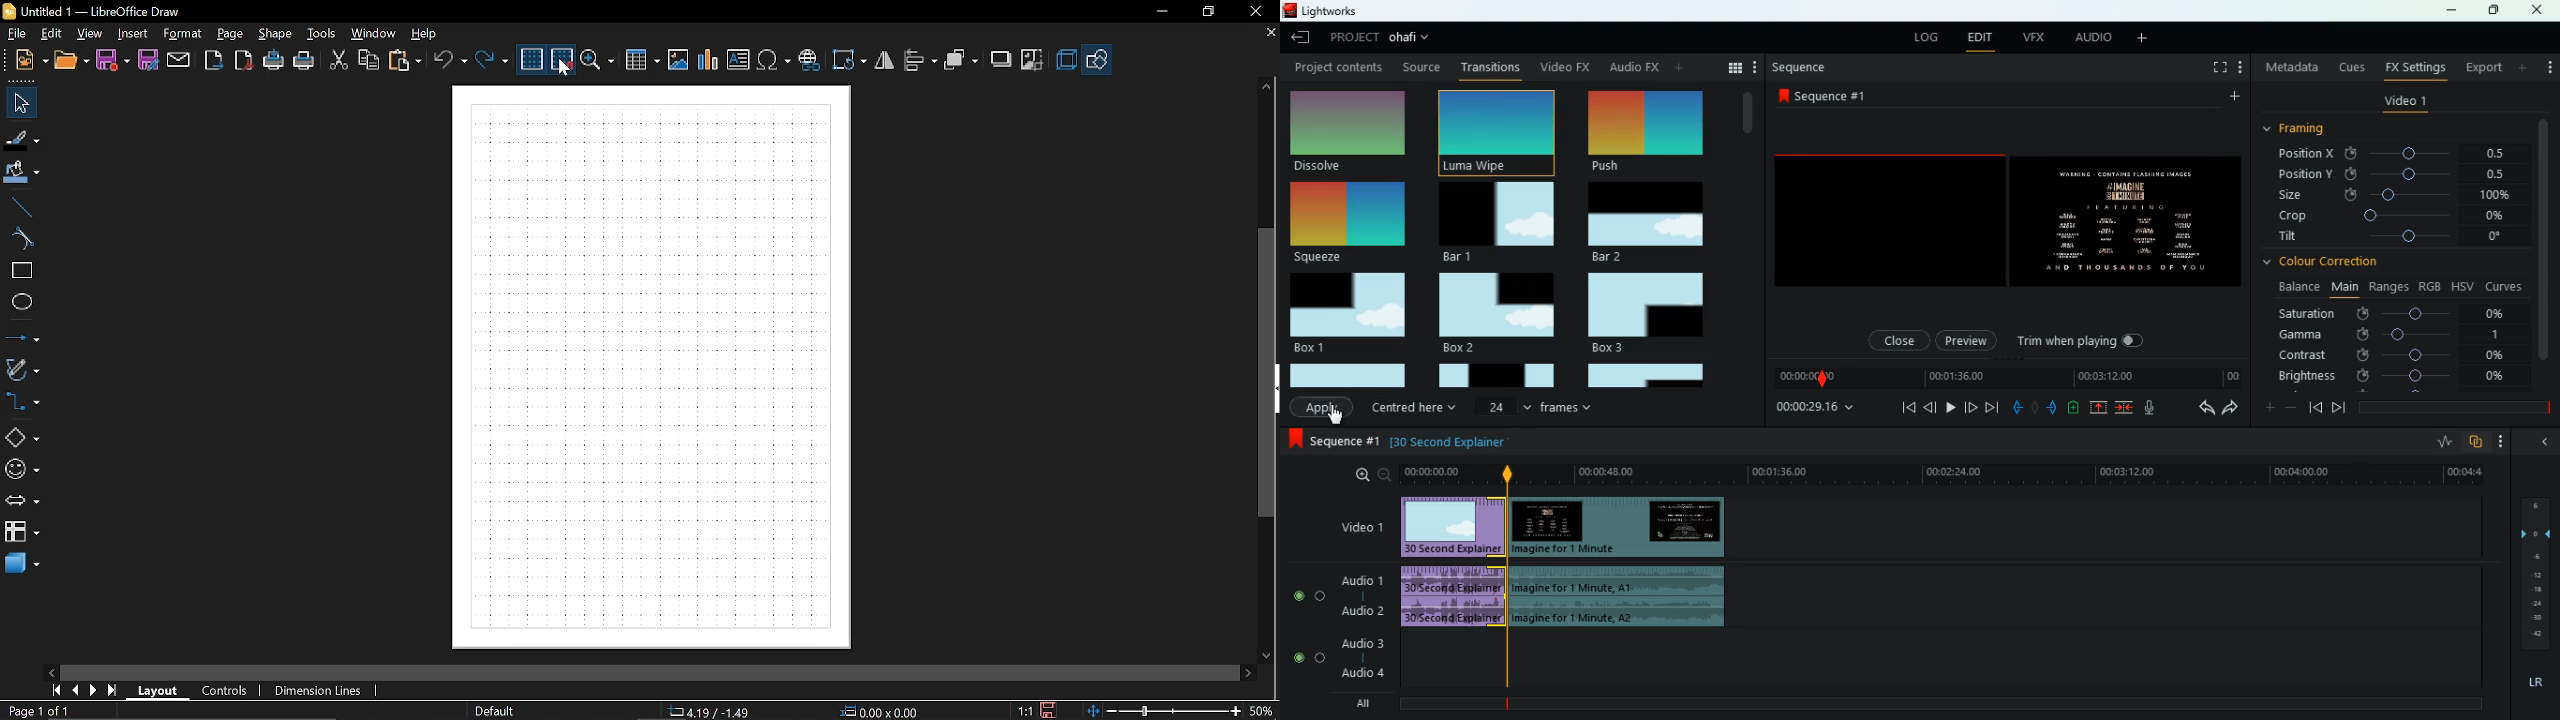 This screenshot has width=2576, height=728. Describe the element at coordinates (18, 35) in the screenshot. I see `File` at that location.